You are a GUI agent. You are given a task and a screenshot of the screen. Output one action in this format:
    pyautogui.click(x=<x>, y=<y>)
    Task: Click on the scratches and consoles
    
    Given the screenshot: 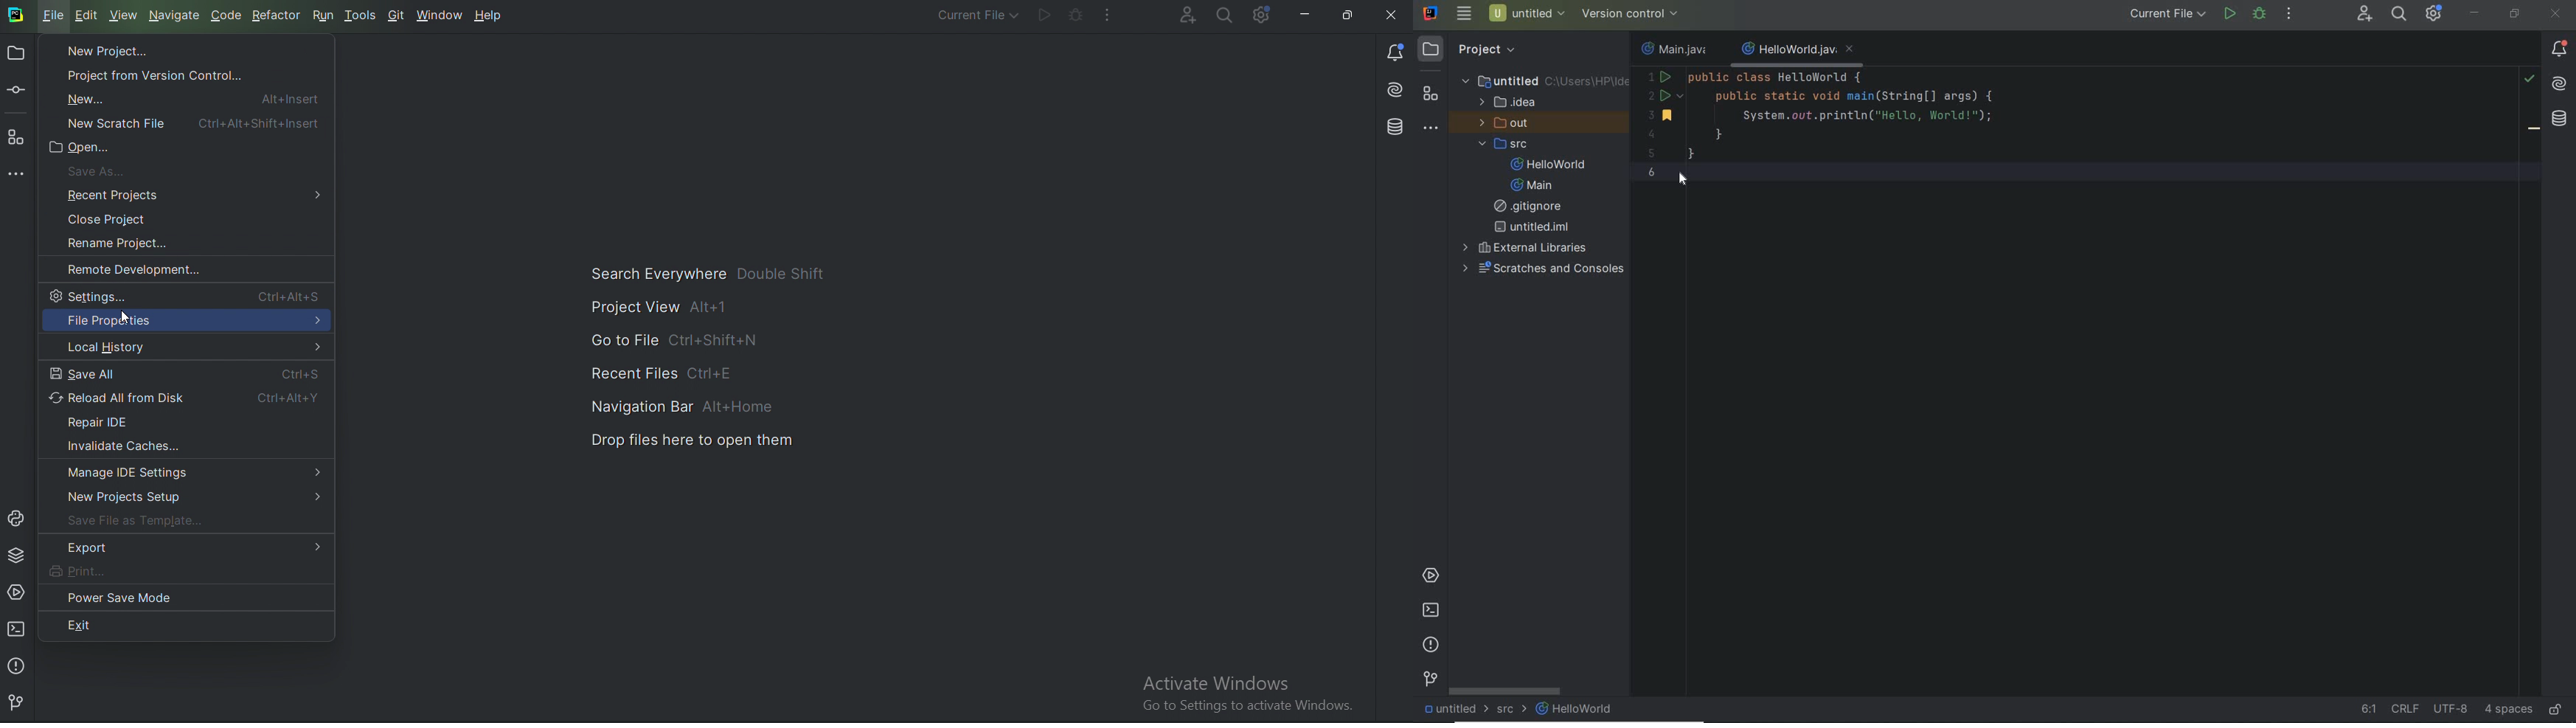 What is the action you would take?
    pyautogui.click(x=1544, y=269)
    